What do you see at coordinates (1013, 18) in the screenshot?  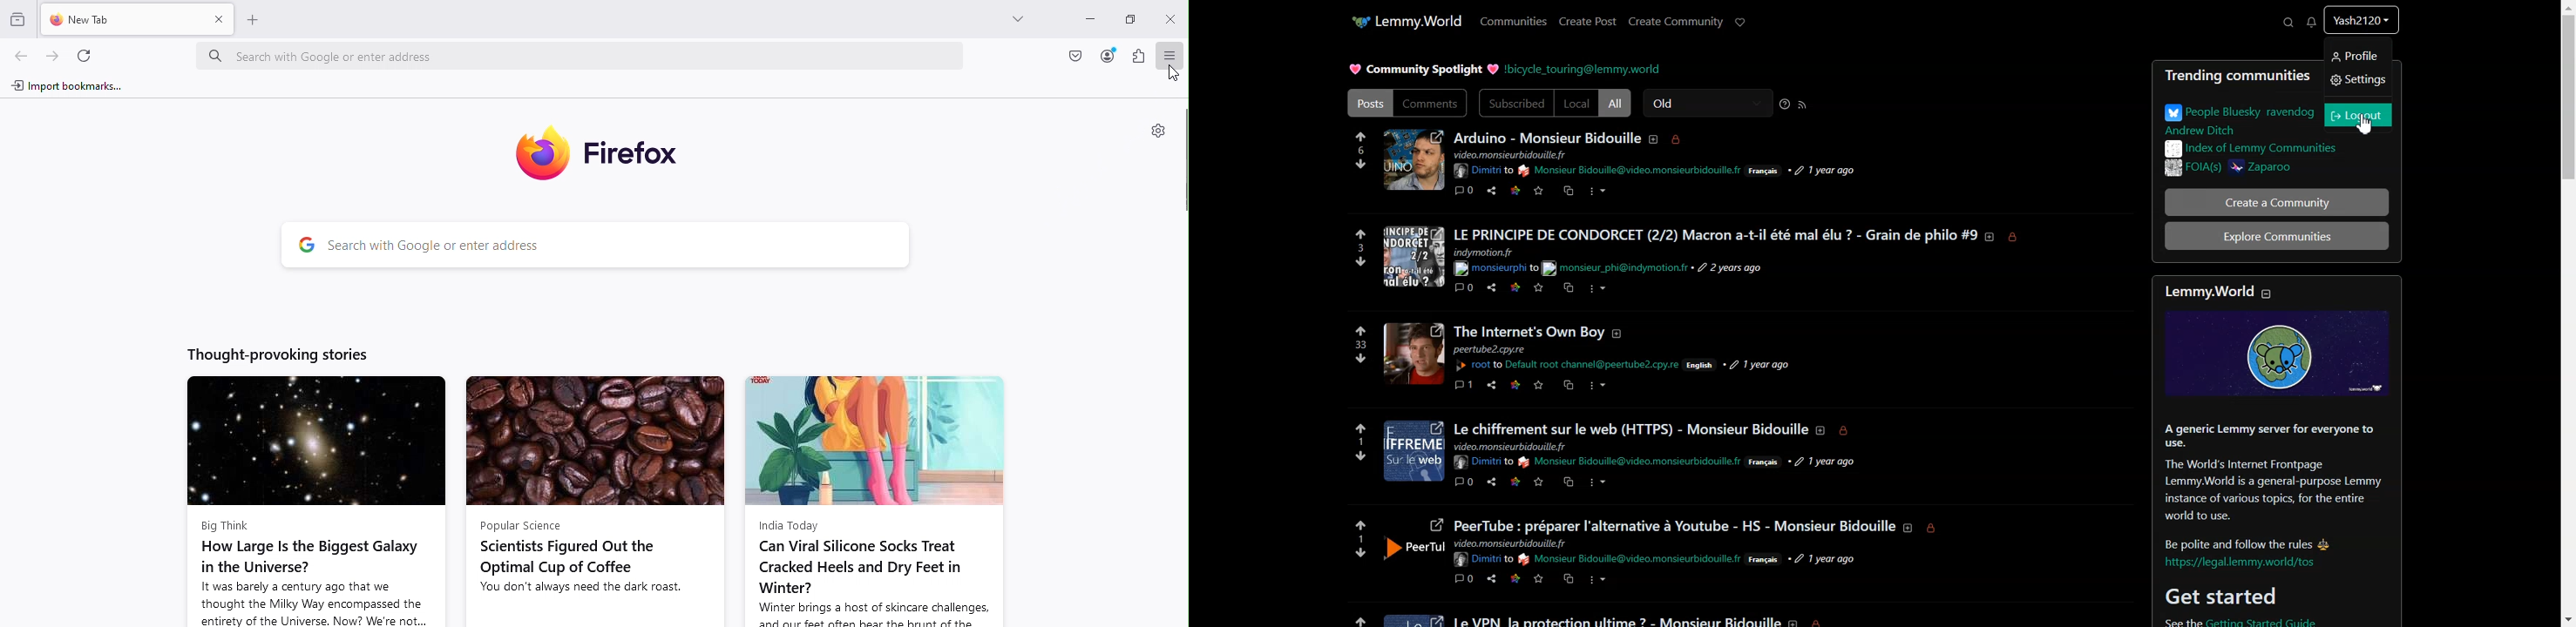 I see `List all tabs` at bounding box center [1013, 18].